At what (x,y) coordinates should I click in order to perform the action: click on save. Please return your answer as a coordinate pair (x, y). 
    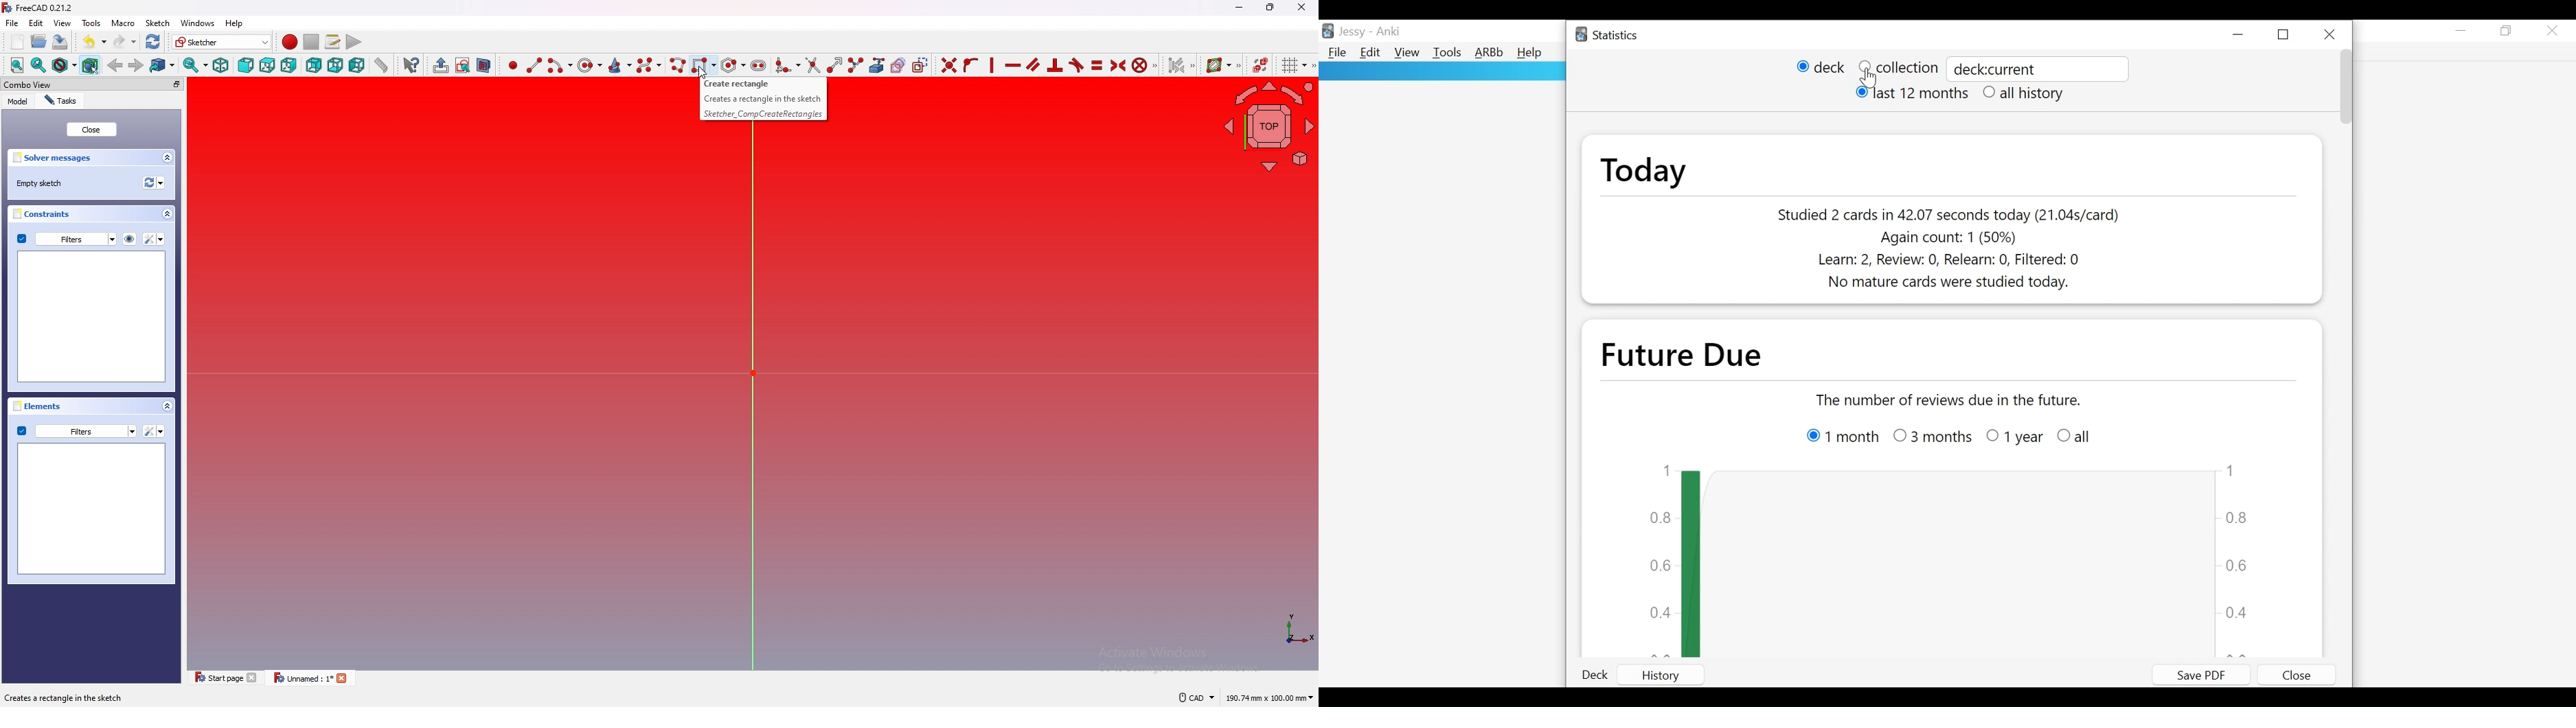
    Looking at the image, I should click on (61, 43).